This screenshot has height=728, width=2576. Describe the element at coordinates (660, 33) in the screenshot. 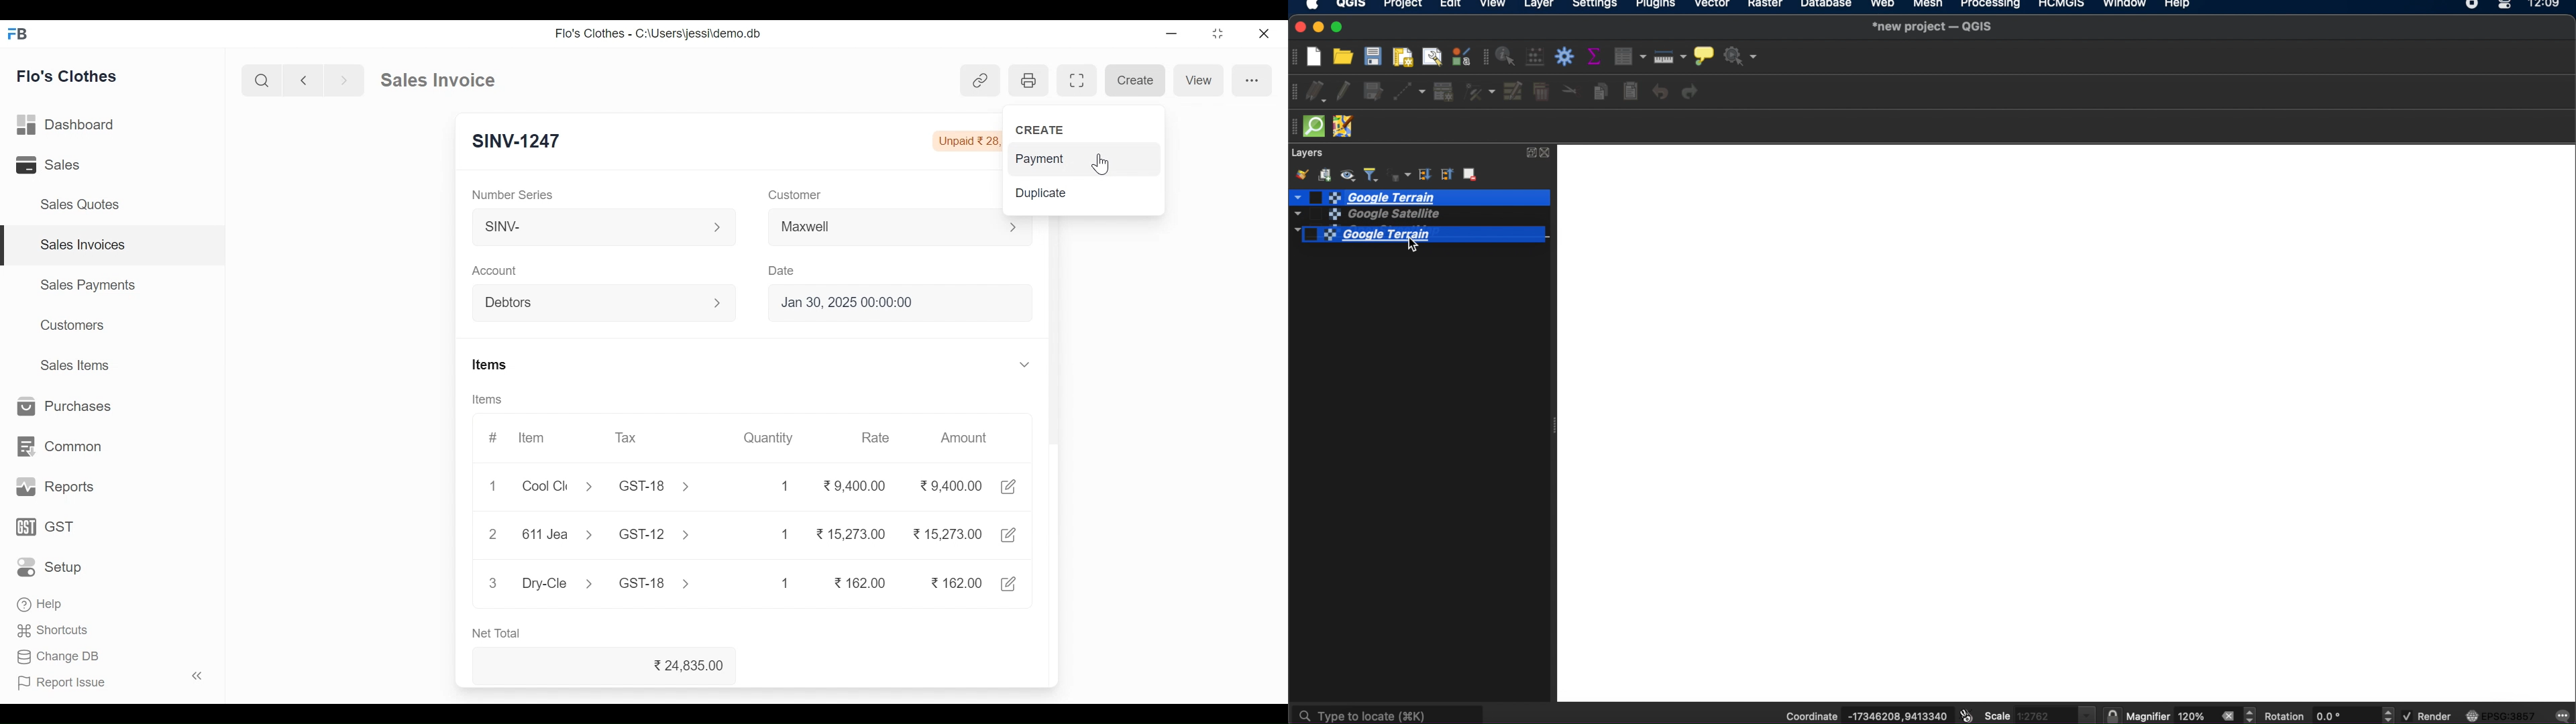

I see `Flo's Clothes - C:\Users\jessi\demo.db` at that location.